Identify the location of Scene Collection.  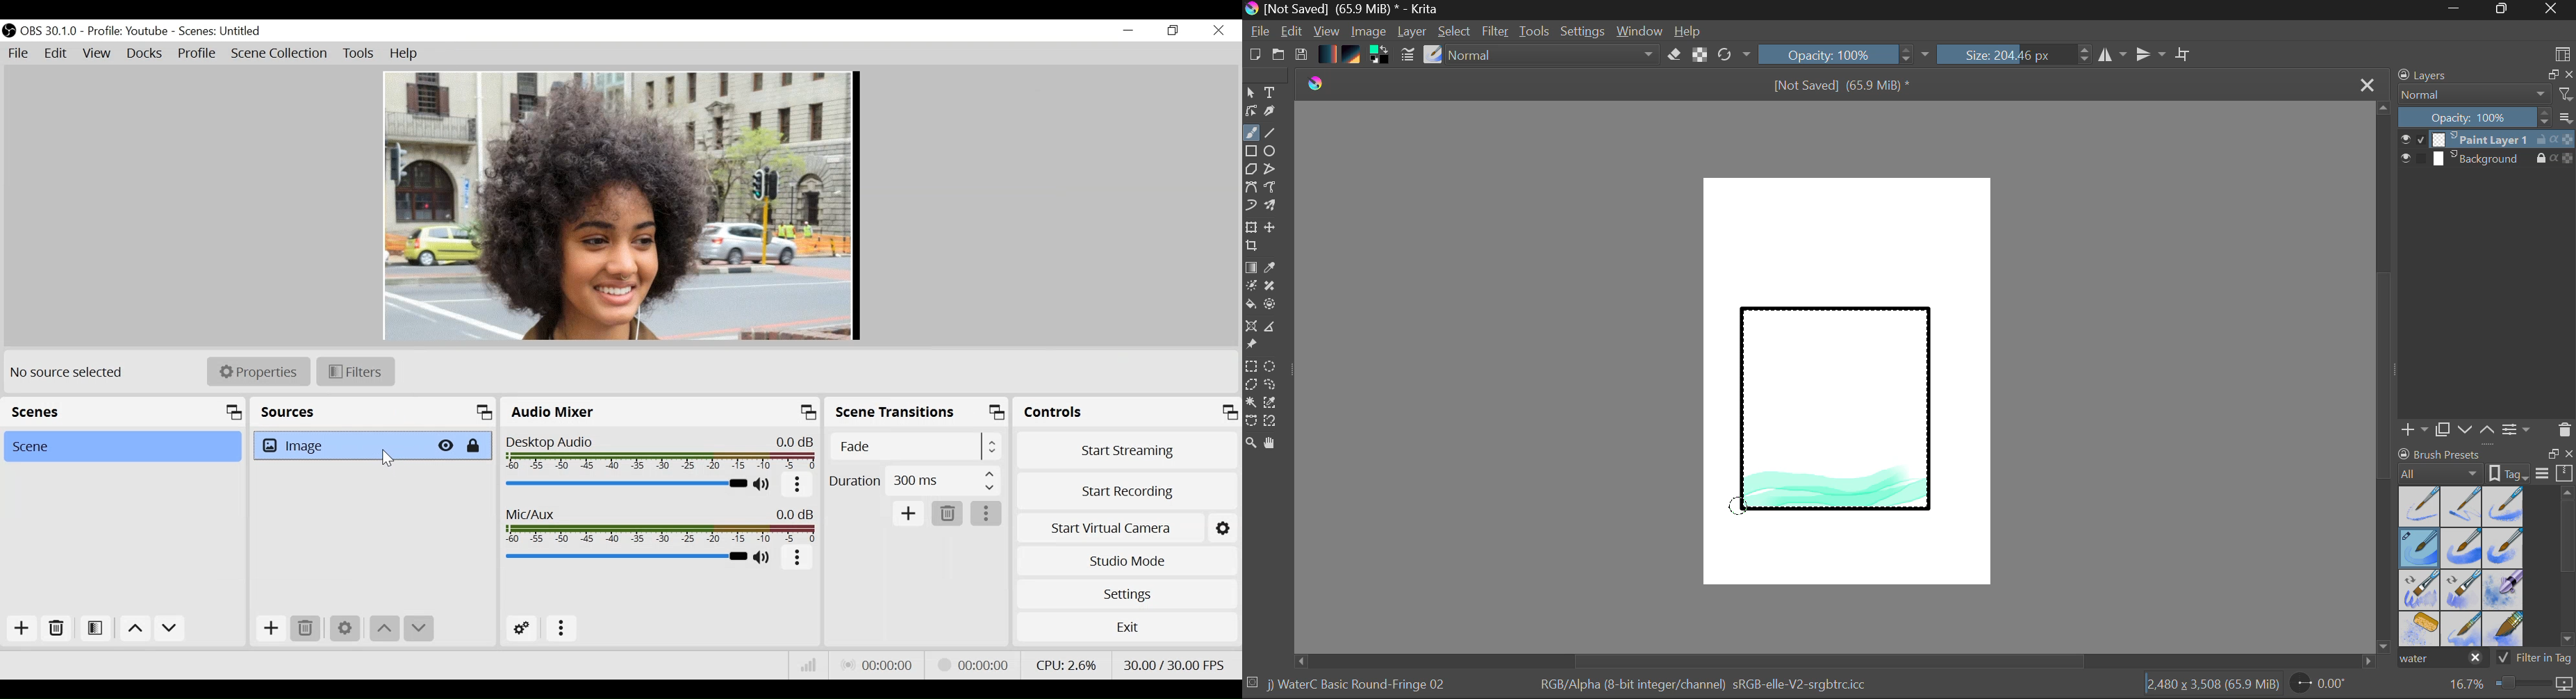
(279, 56).